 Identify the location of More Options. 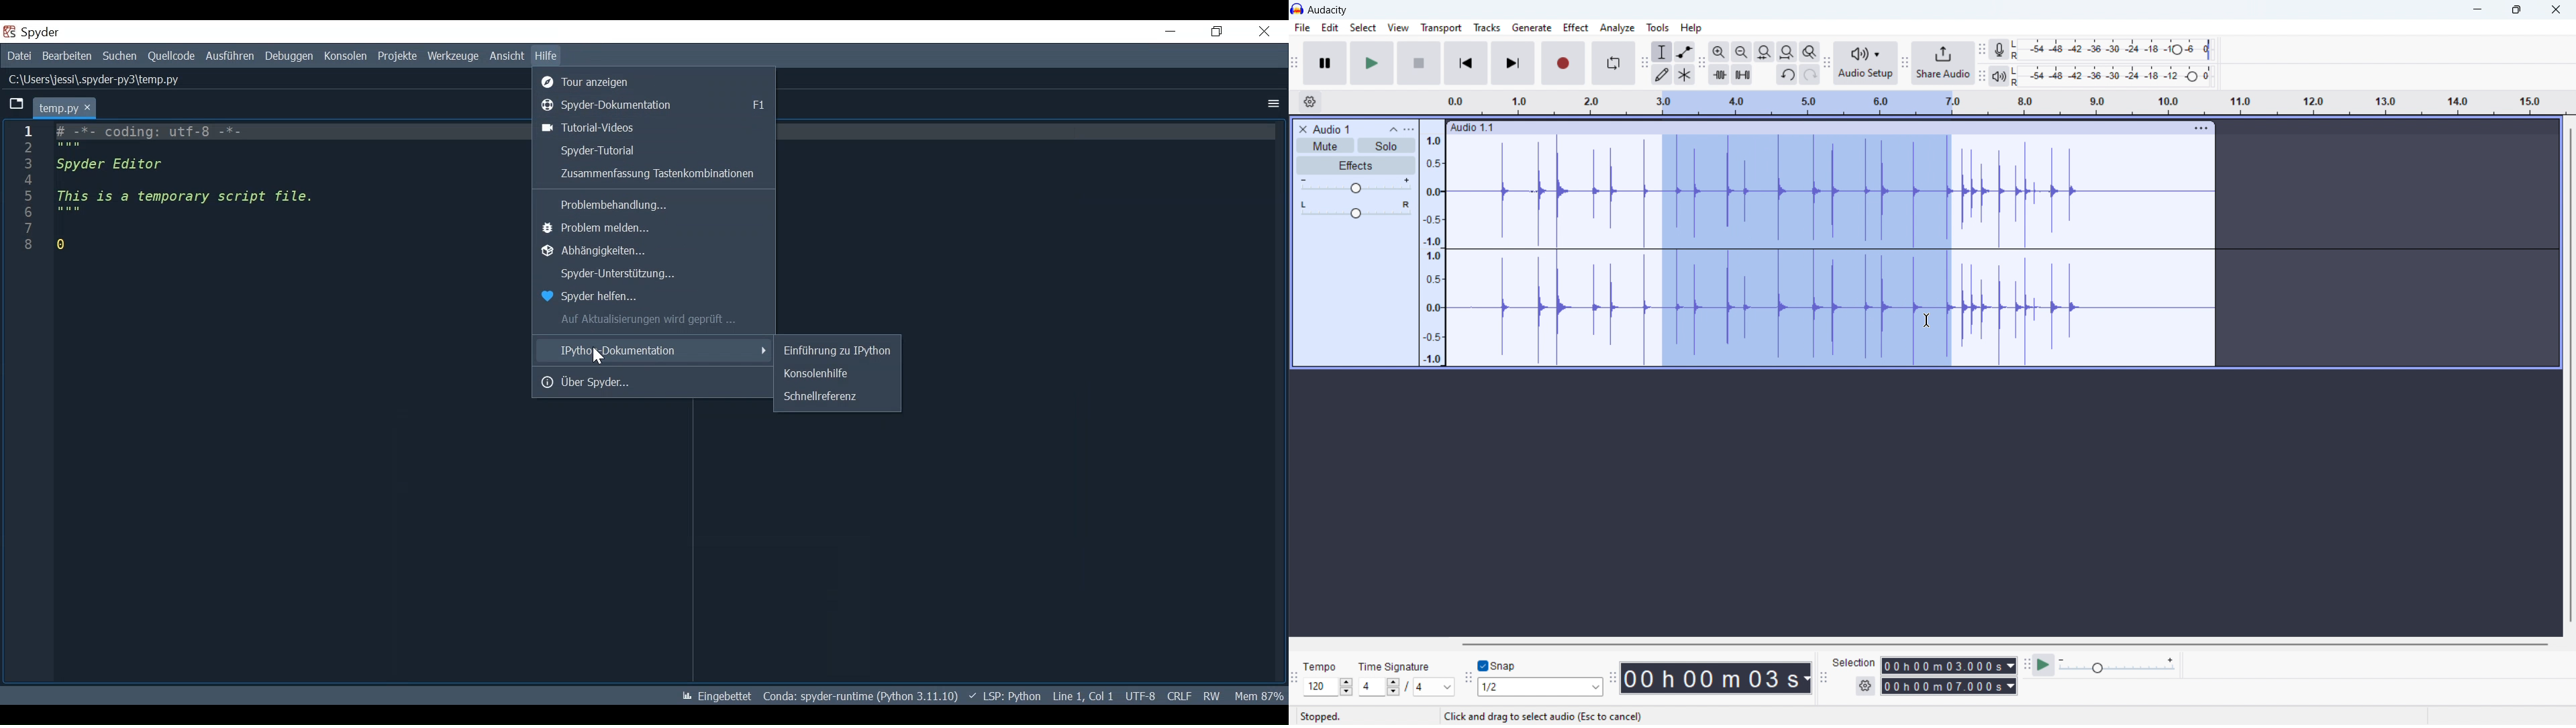
(1271, 104).